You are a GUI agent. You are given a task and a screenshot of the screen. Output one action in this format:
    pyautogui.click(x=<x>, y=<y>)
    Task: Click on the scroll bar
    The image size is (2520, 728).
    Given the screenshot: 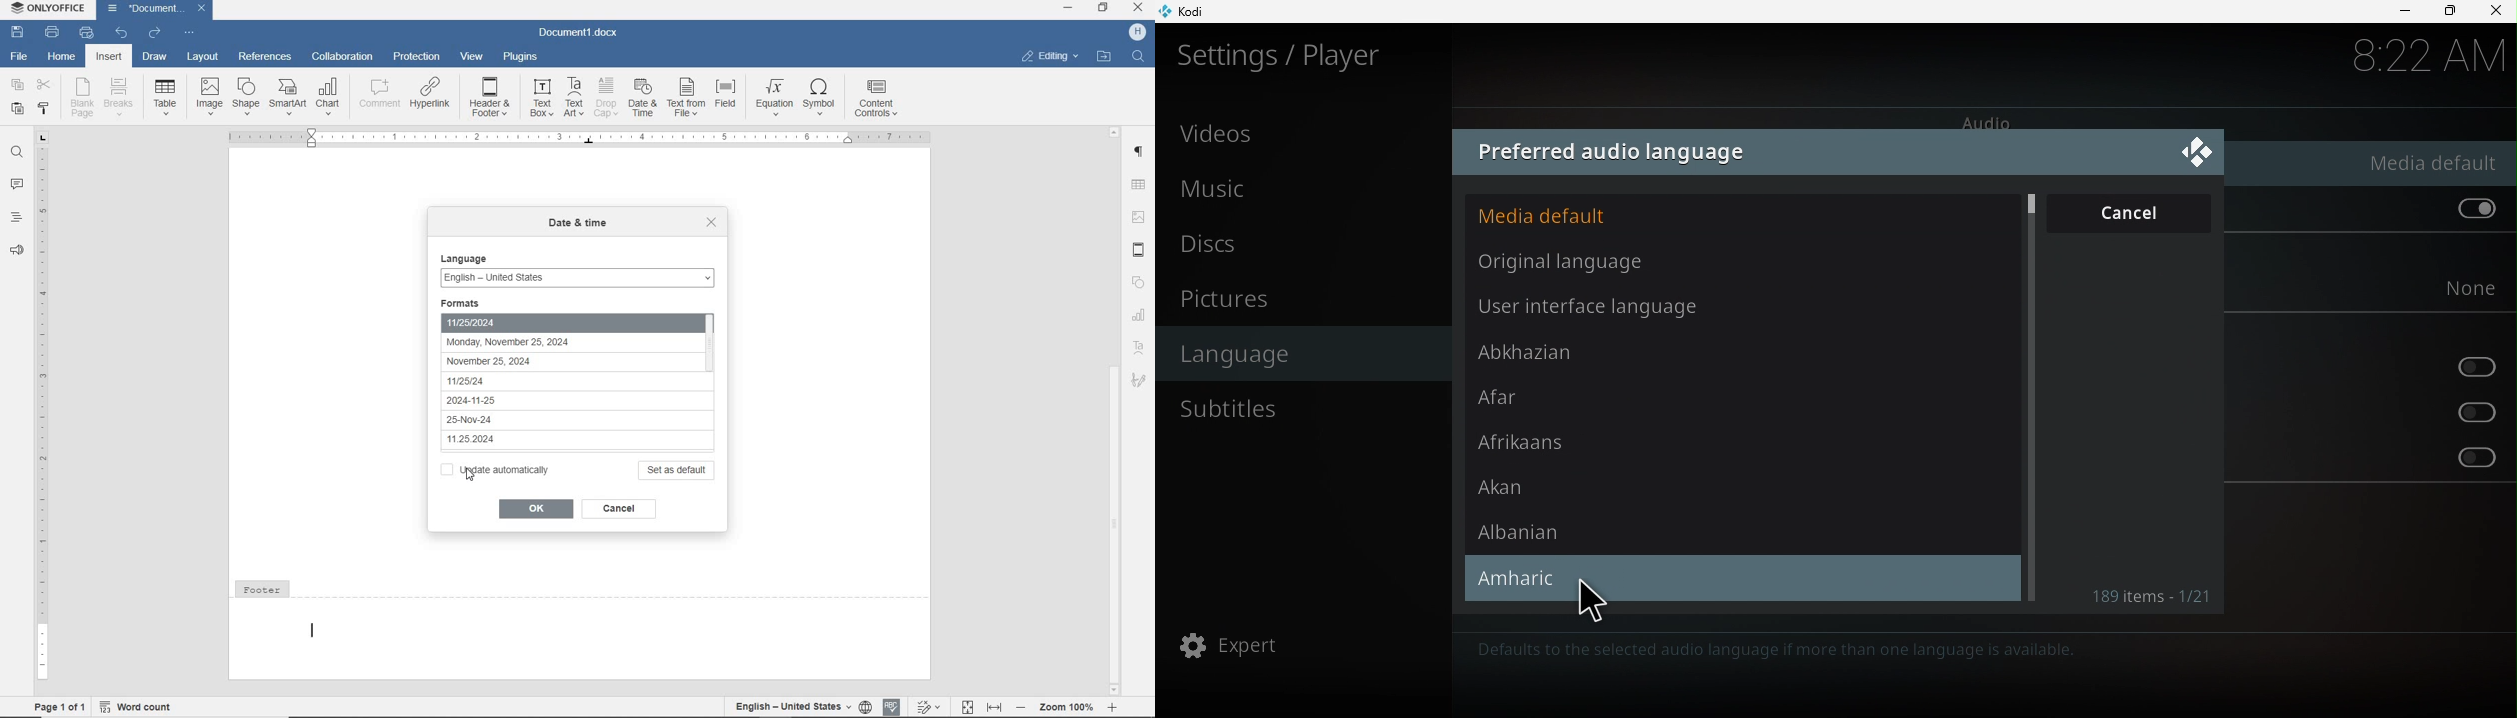 What is the action you would take?
    pyautogui.click(x=718, y=378)
    